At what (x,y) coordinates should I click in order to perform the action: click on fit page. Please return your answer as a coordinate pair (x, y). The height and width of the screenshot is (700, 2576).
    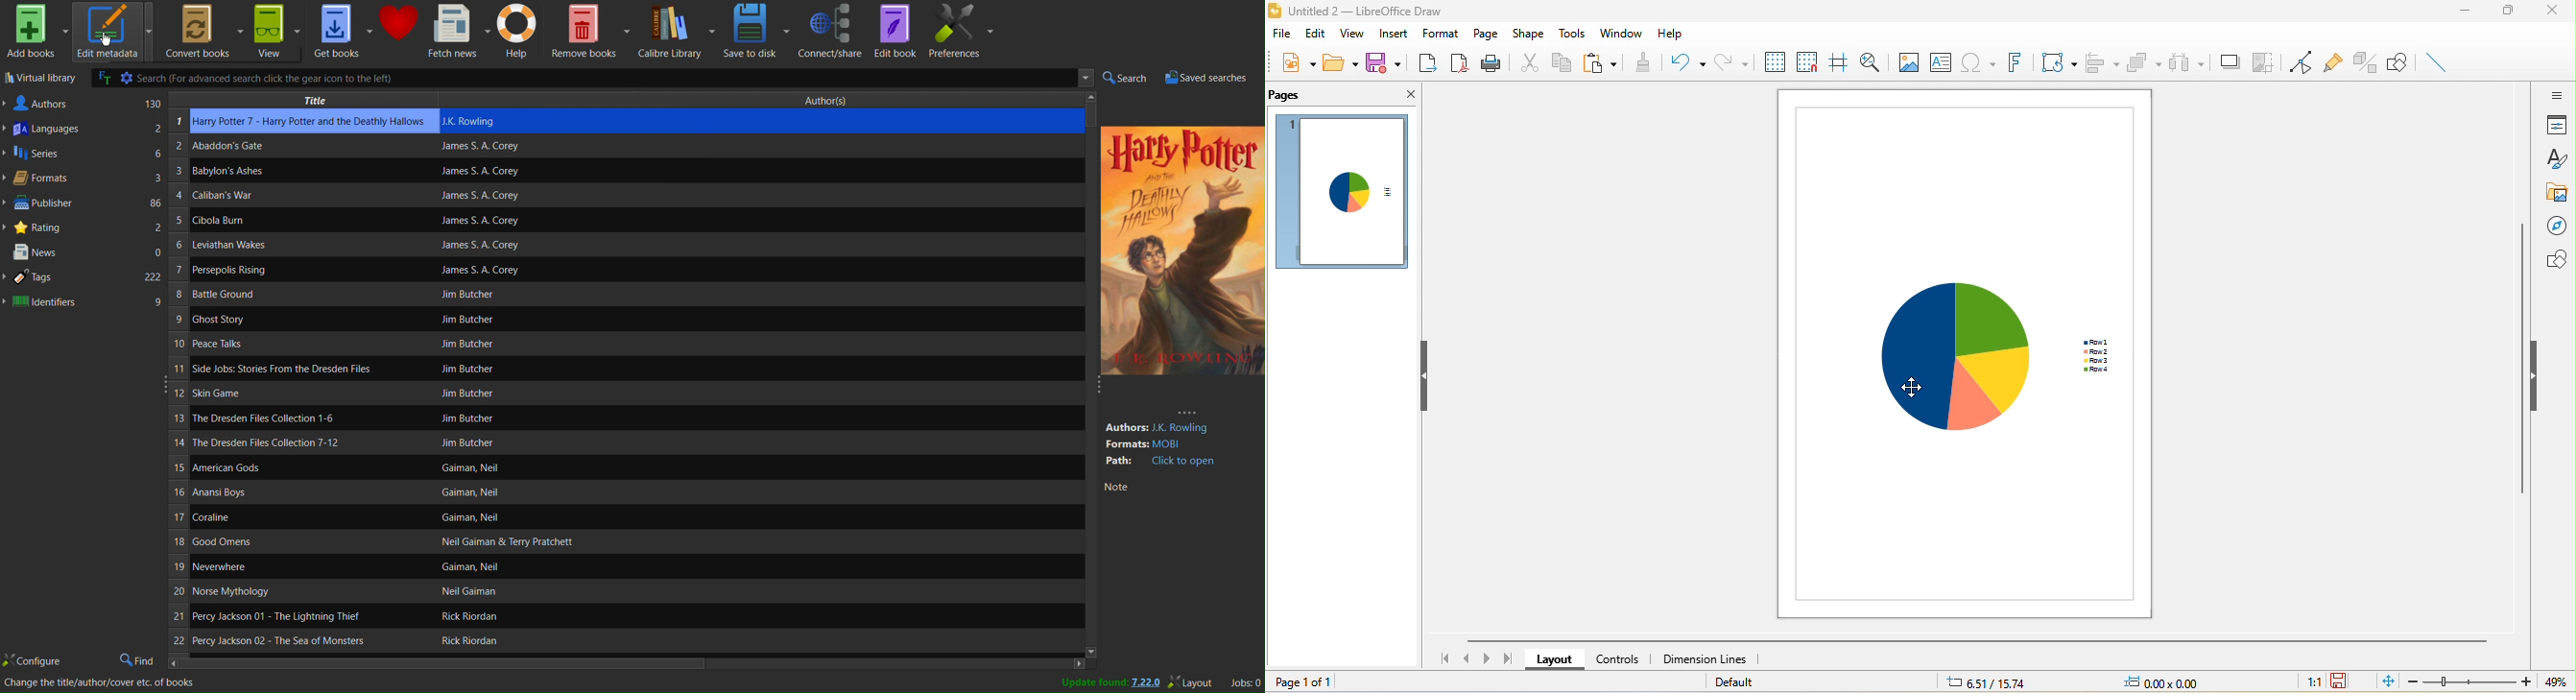
    Looking at the image, I should click on (2388, 681).